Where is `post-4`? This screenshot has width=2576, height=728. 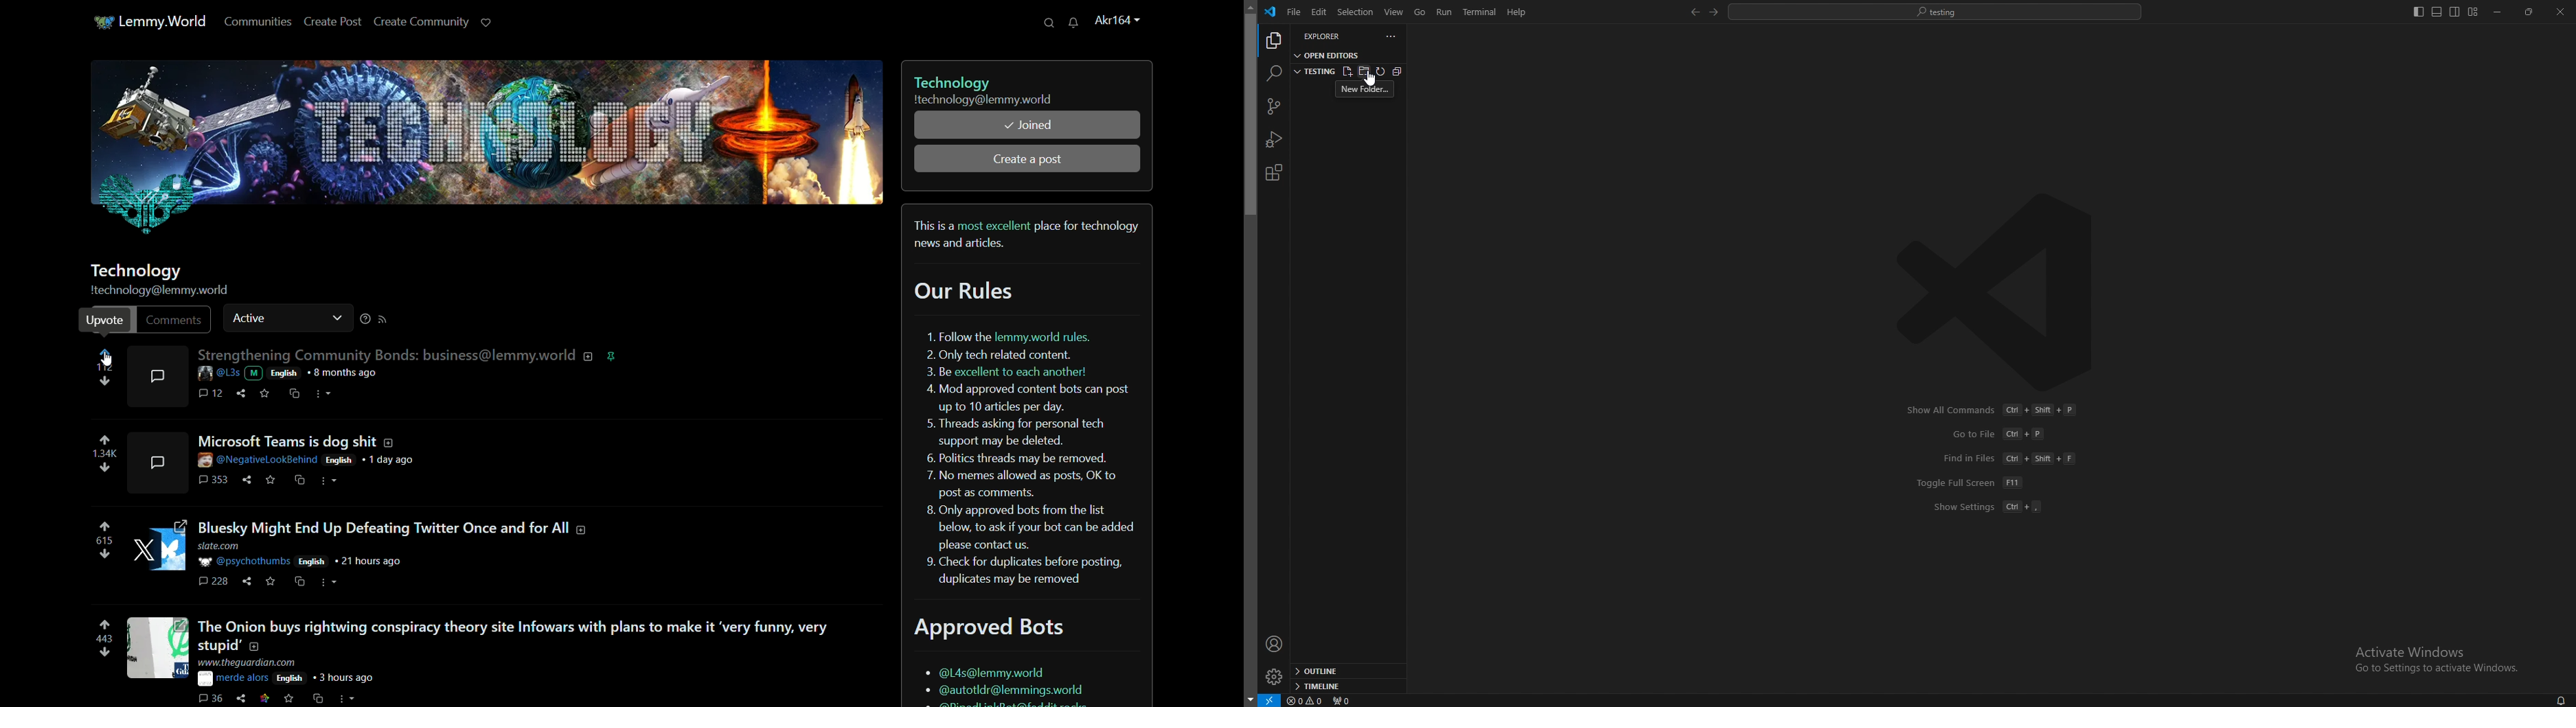
post-4 is located at coordinates (519, 636).